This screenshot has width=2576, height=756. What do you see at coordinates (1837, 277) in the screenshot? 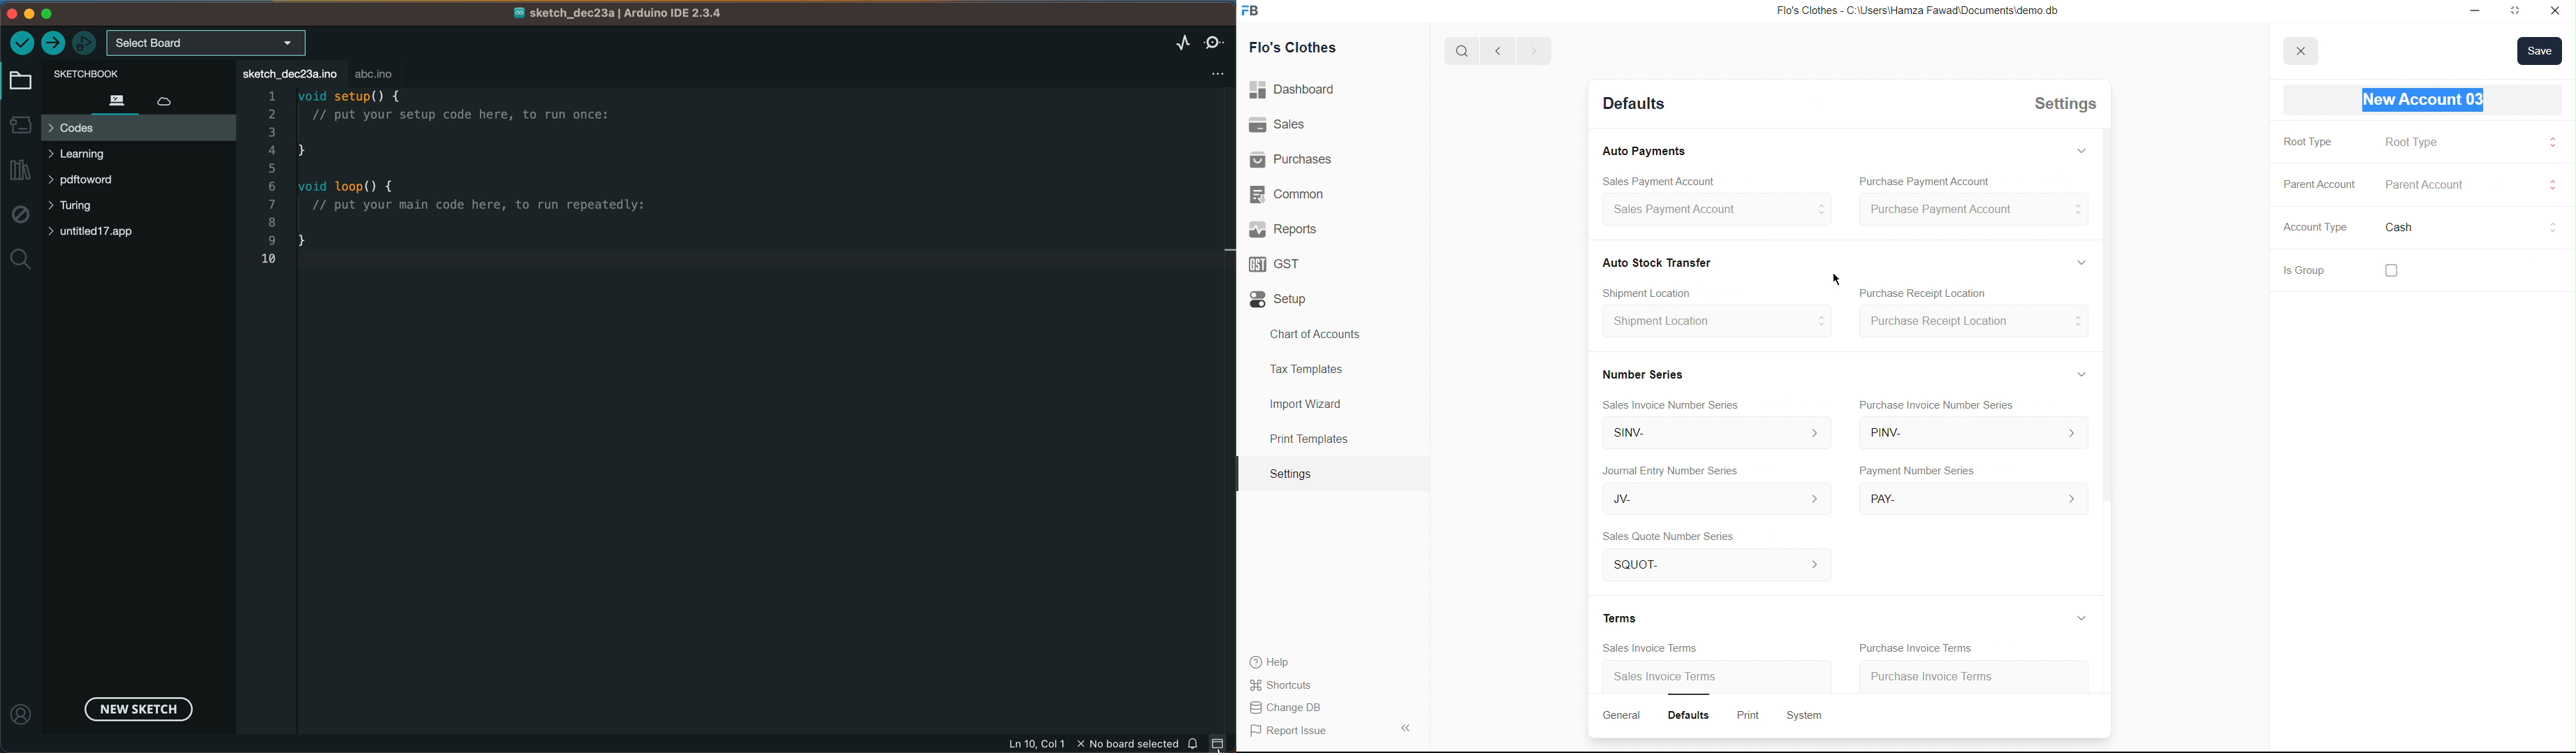
I see `cursor` at bounding box center [1837, 277].